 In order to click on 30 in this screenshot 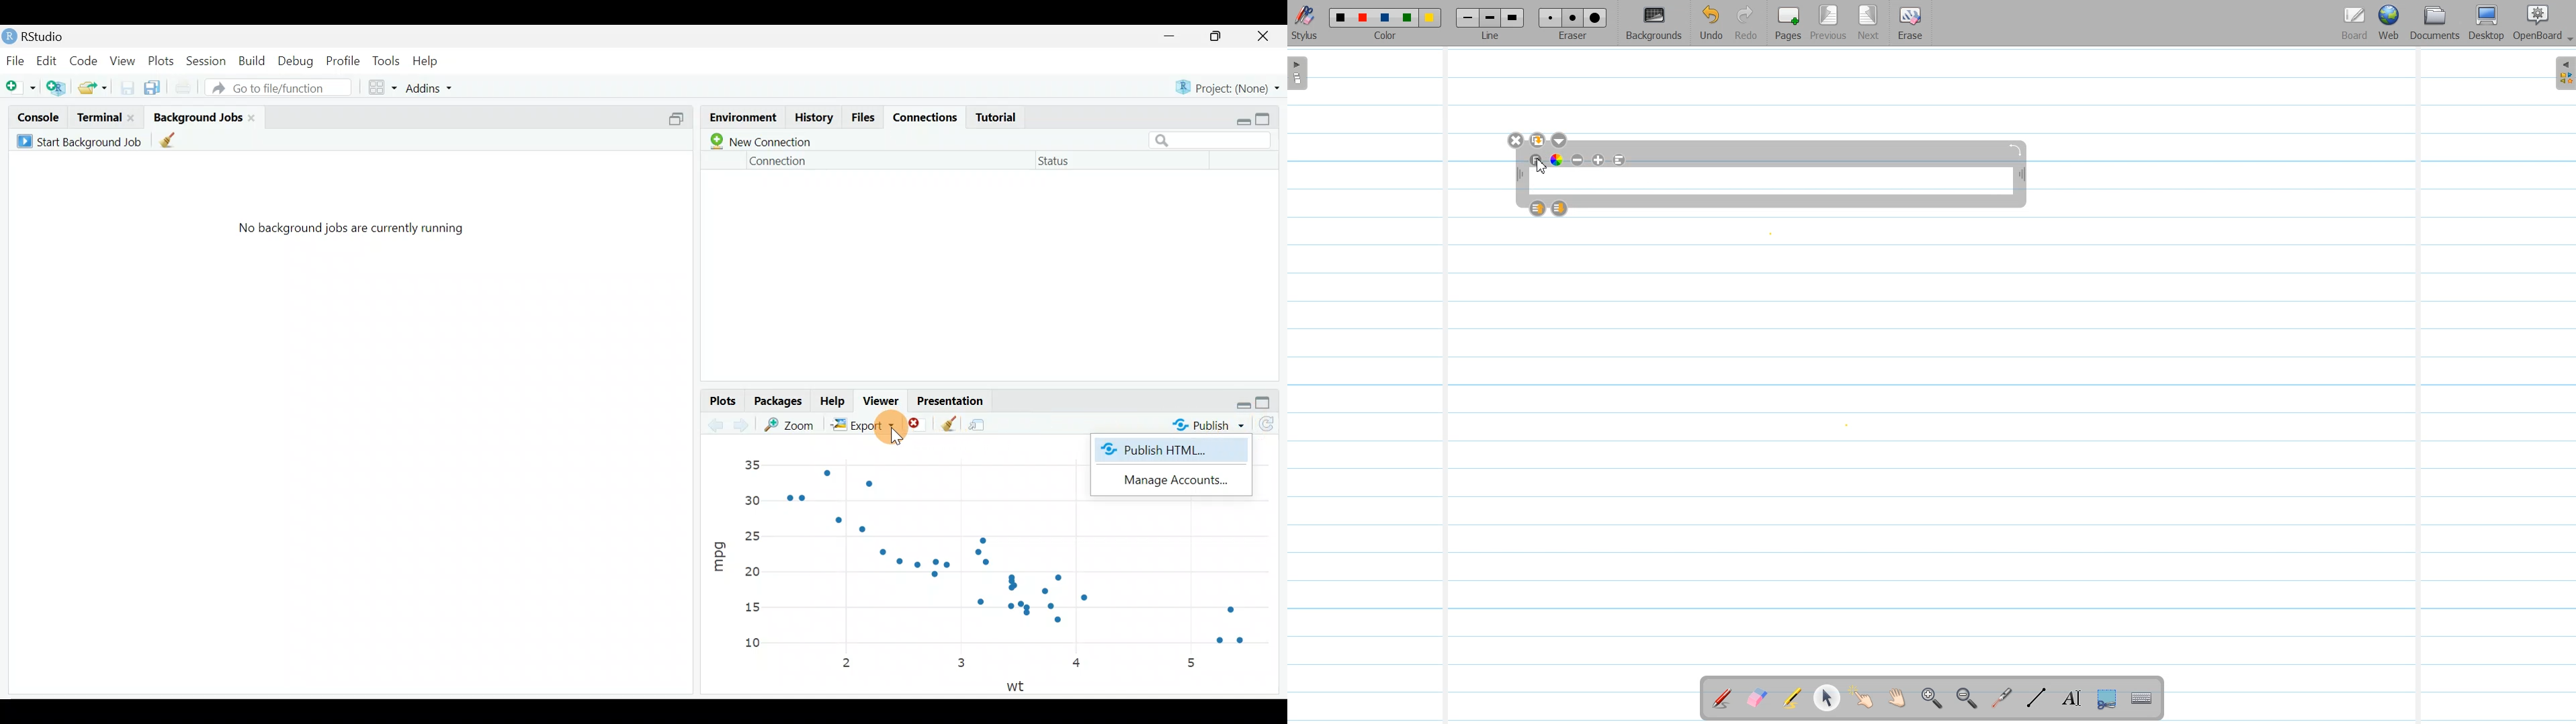, I will do `click(753, 499)`.